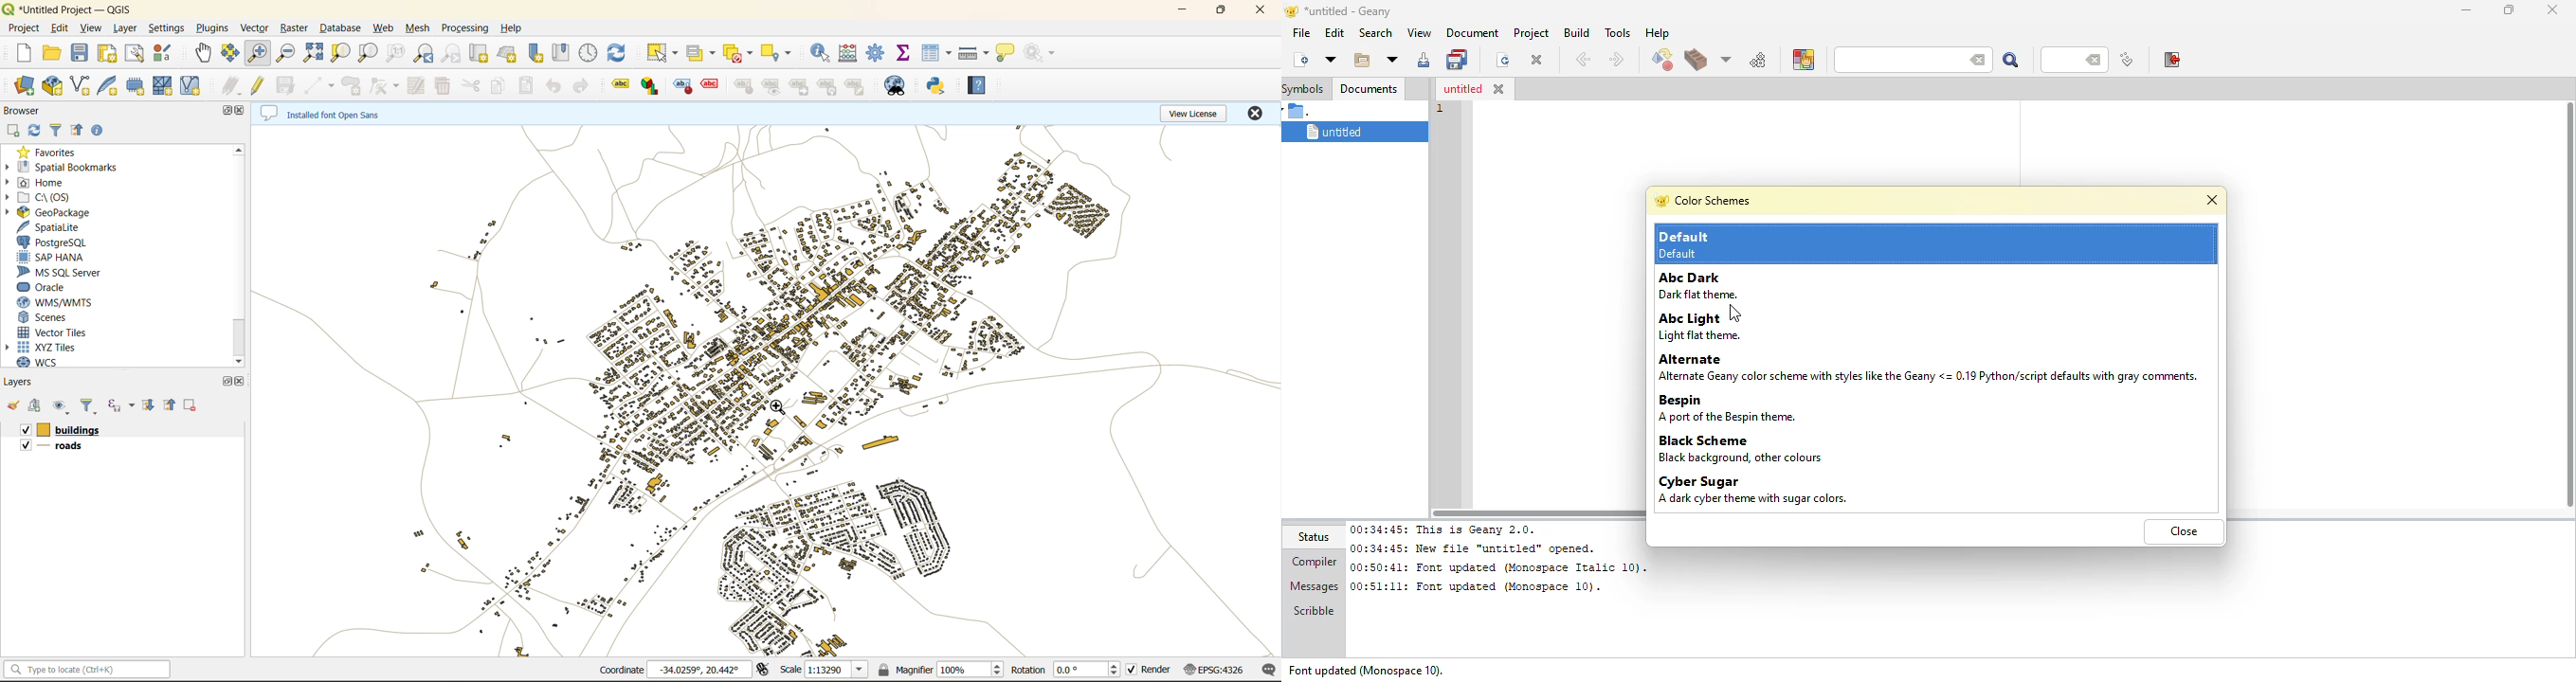 The height and width of the screenshot is (700, 2576). I want to click on close, so click(244, 382).